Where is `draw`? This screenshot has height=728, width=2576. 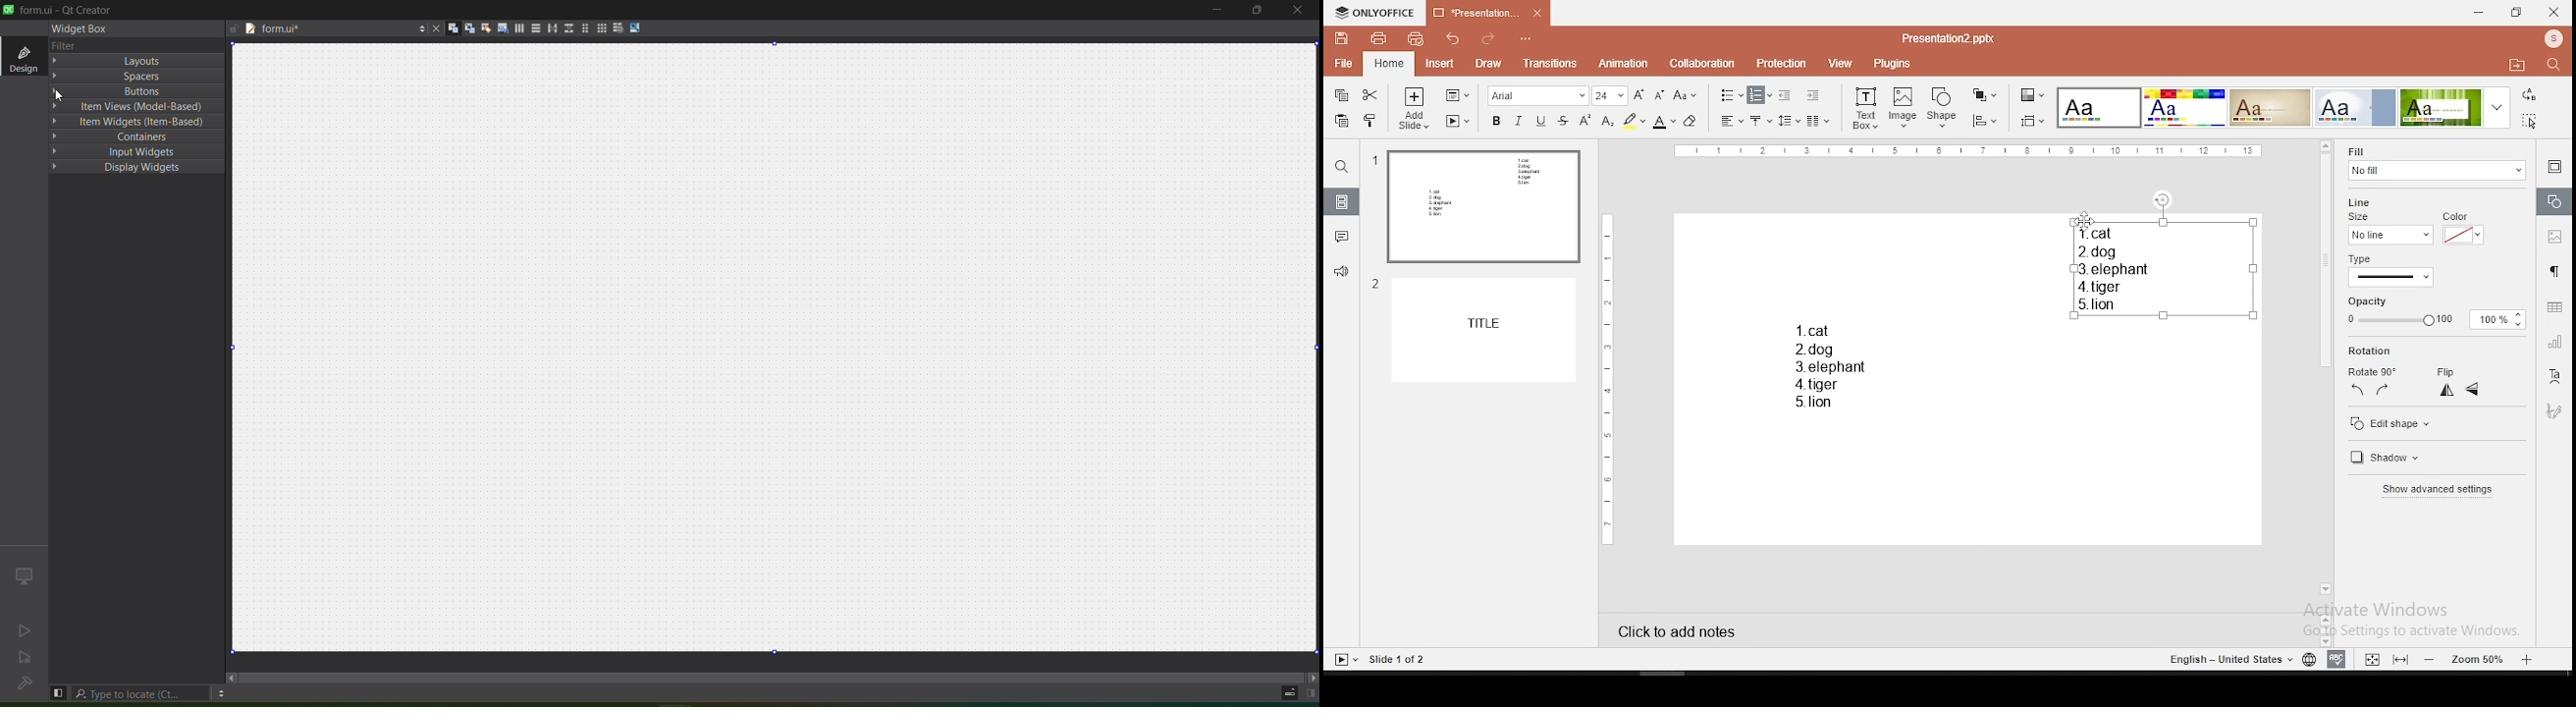 draw is located at coordinates (1488, 65).